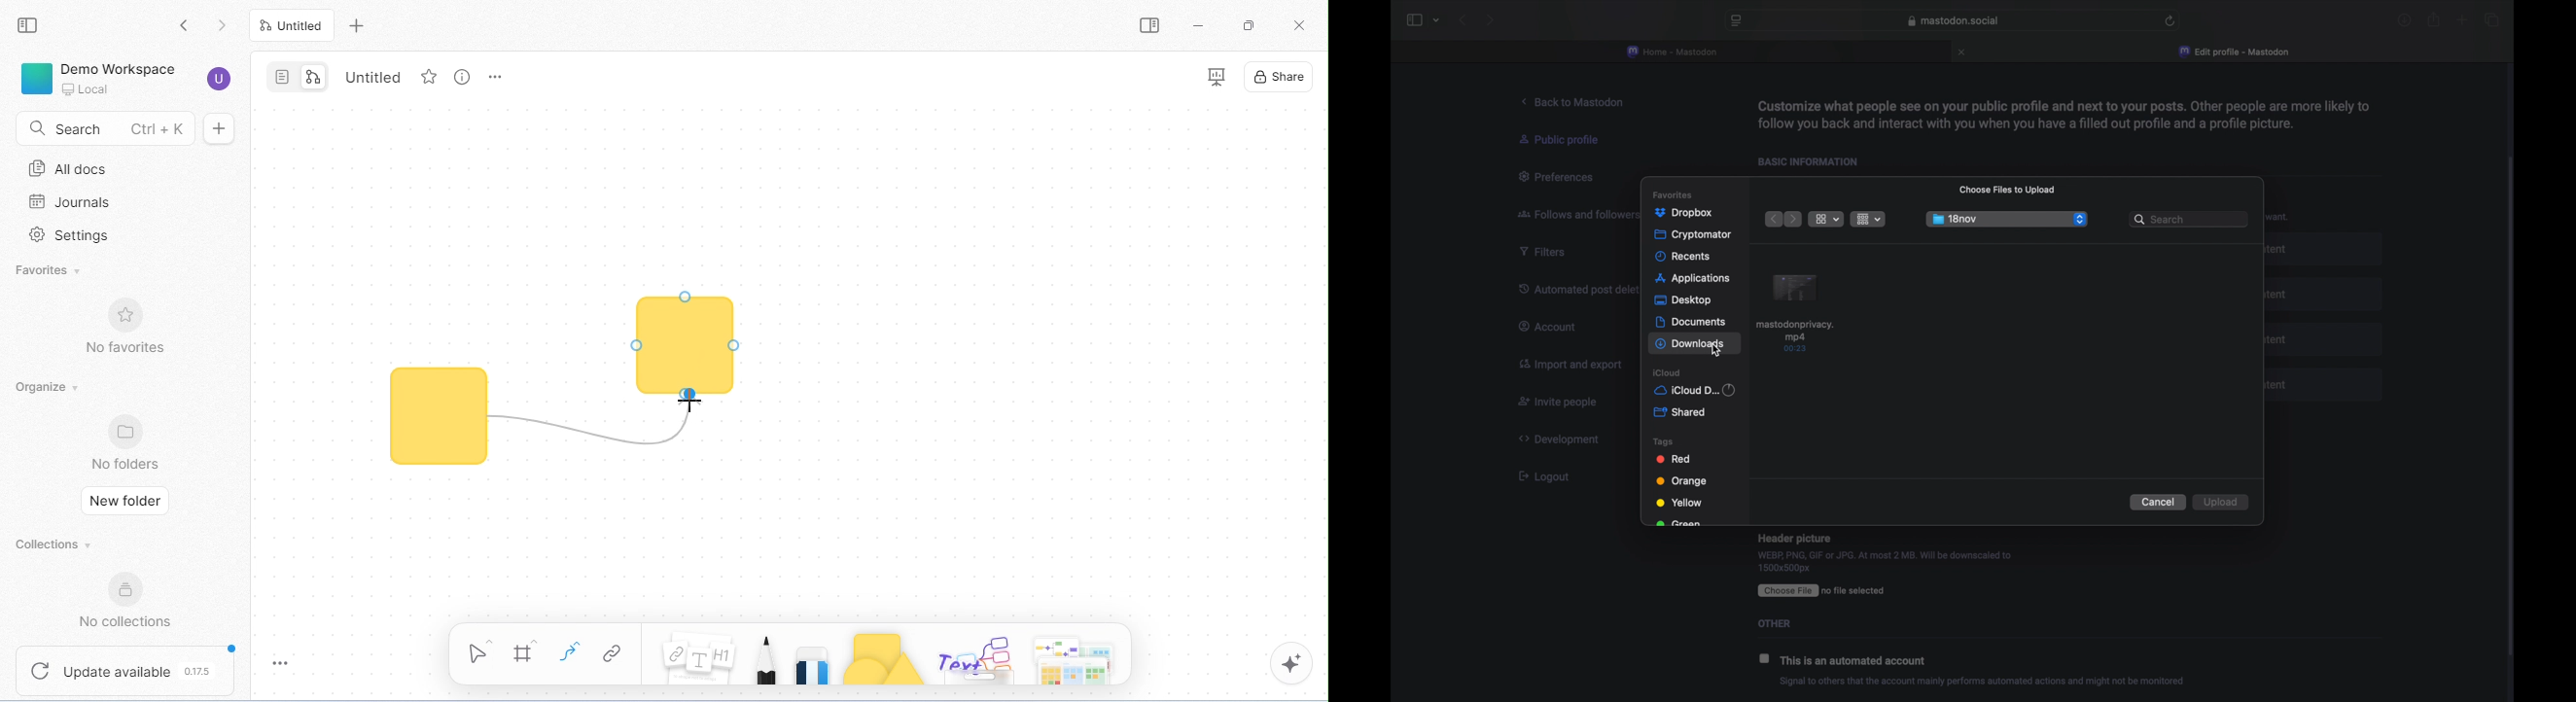  Describe the element at coordinates (1549, 476) in the screenshot. I see `[ Logout` at that location.